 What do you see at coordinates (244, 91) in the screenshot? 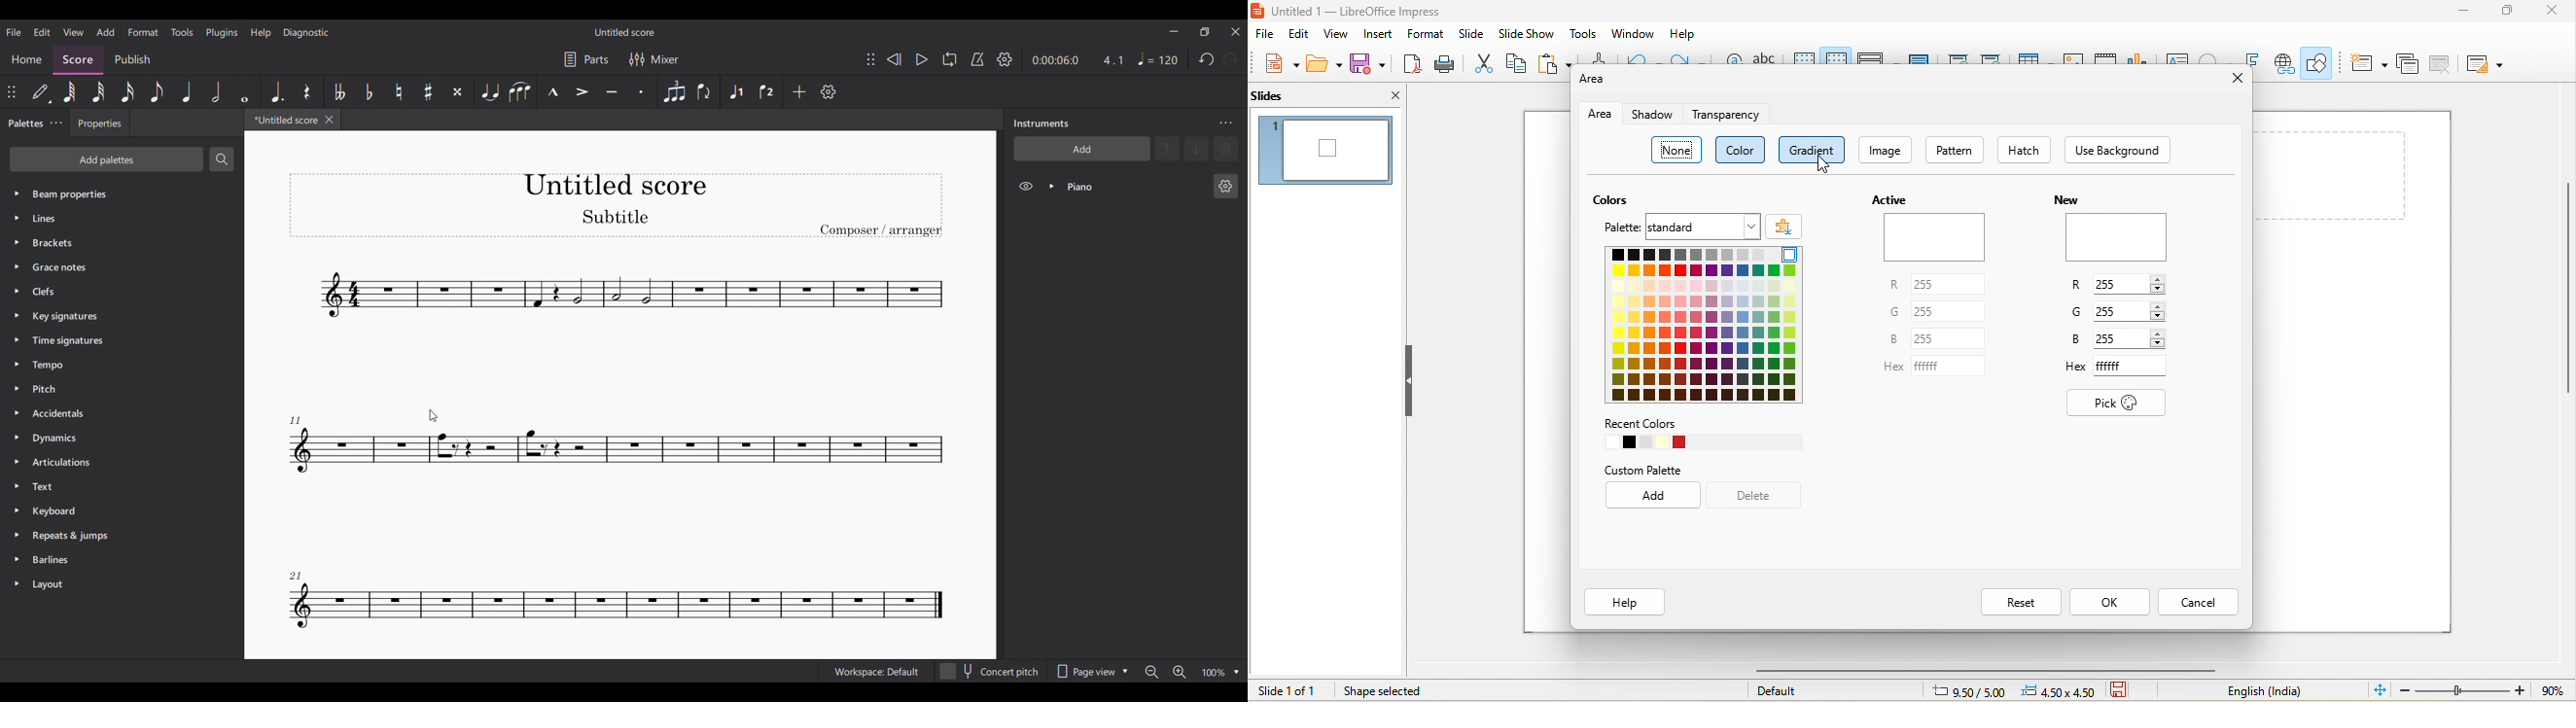
I see `Whole note ` at bounding box center [244, 91].